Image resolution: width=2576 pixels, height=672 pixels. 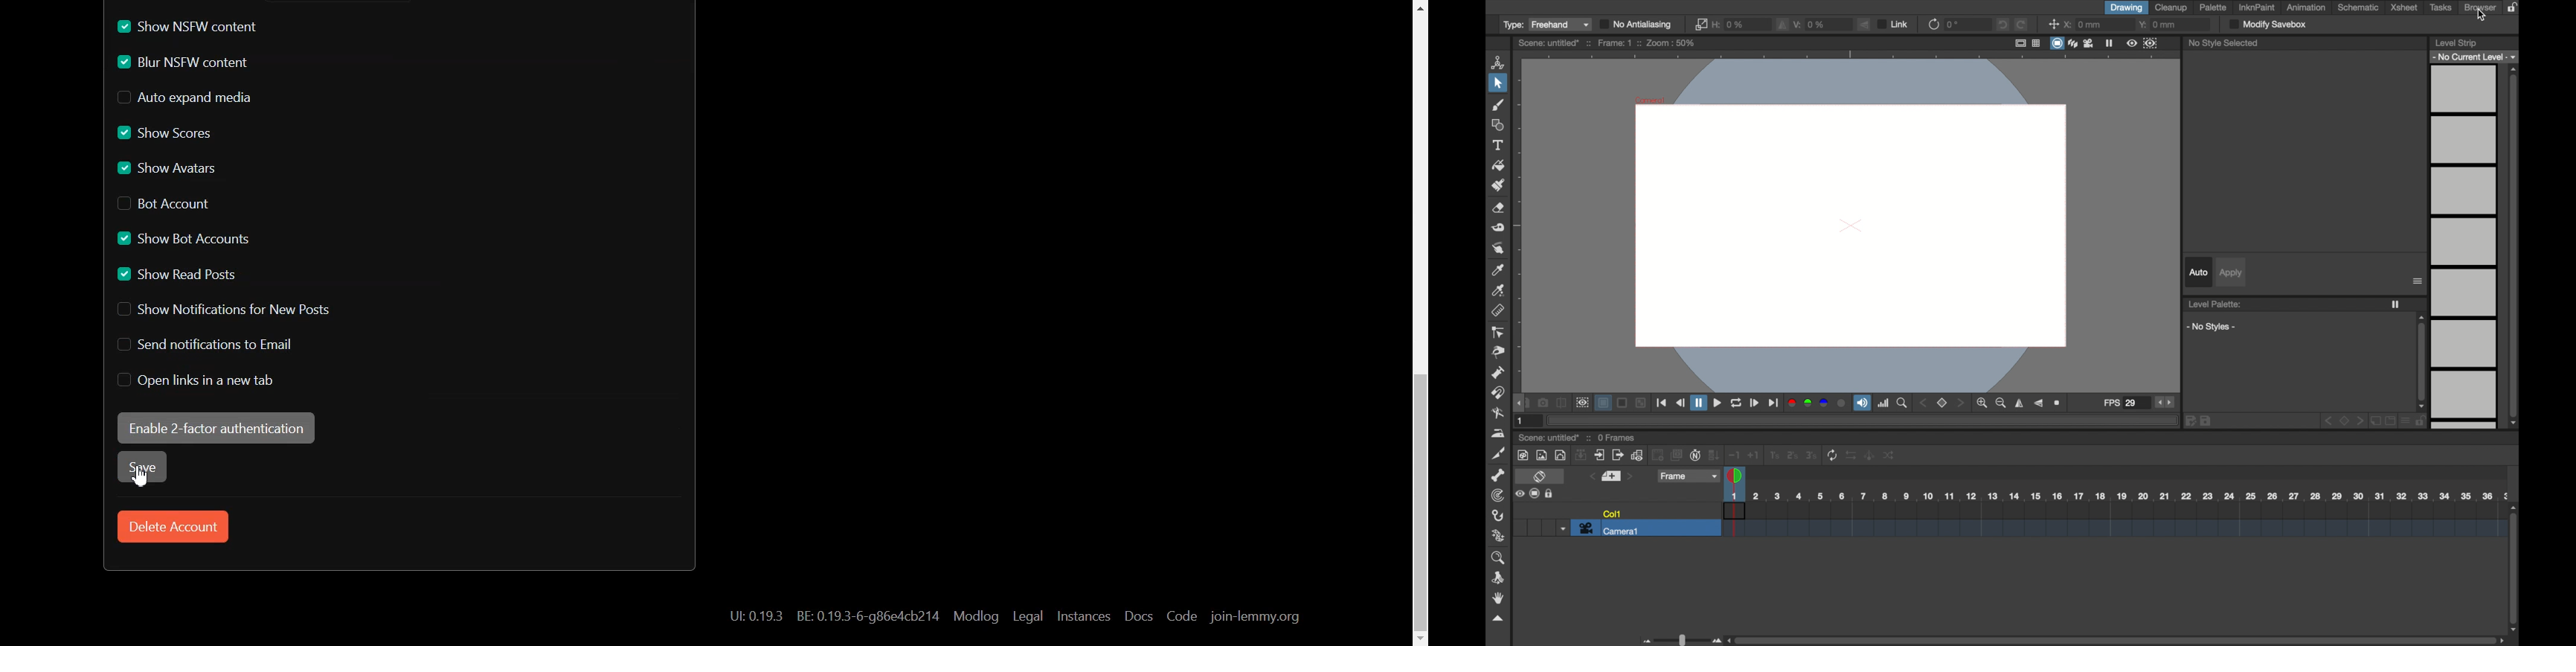 What do you see at coordinates (1496, 434) in the screenshot?
I see `irontool` at bounding box center [1496, 434].